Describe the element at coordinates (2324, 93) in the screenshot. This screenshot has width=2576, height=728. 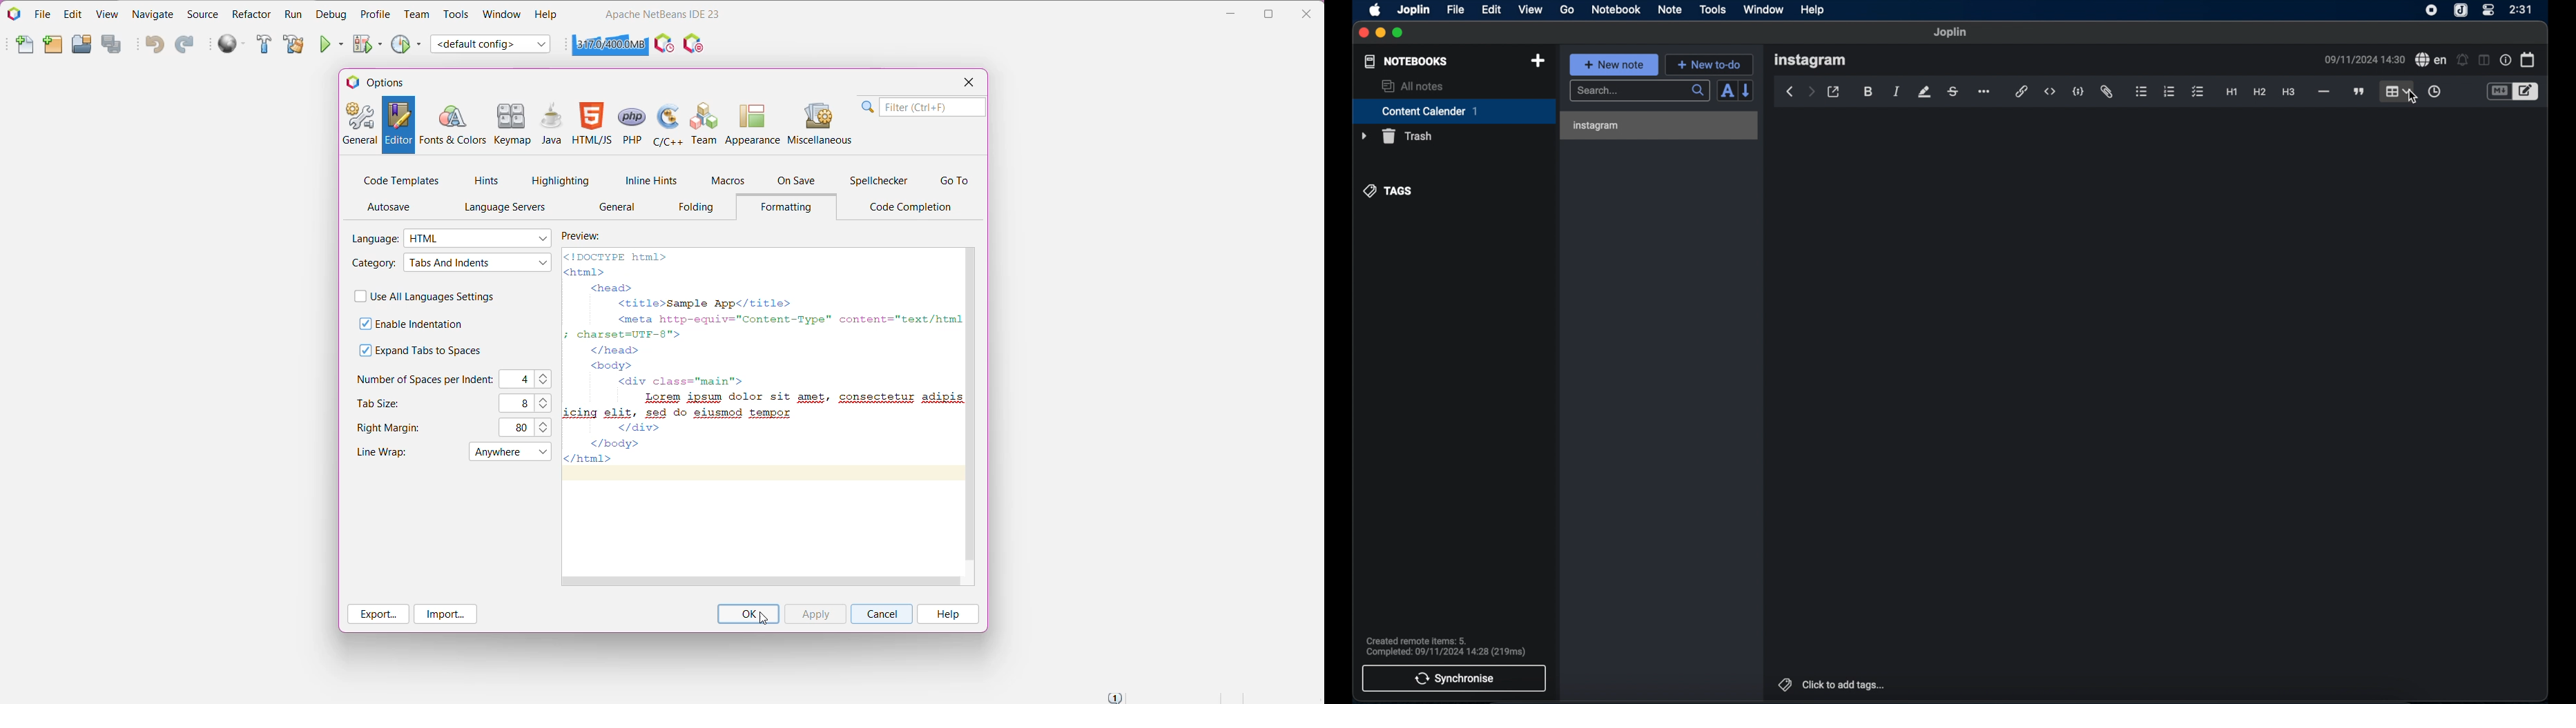
I see `horizontal line` at that location.